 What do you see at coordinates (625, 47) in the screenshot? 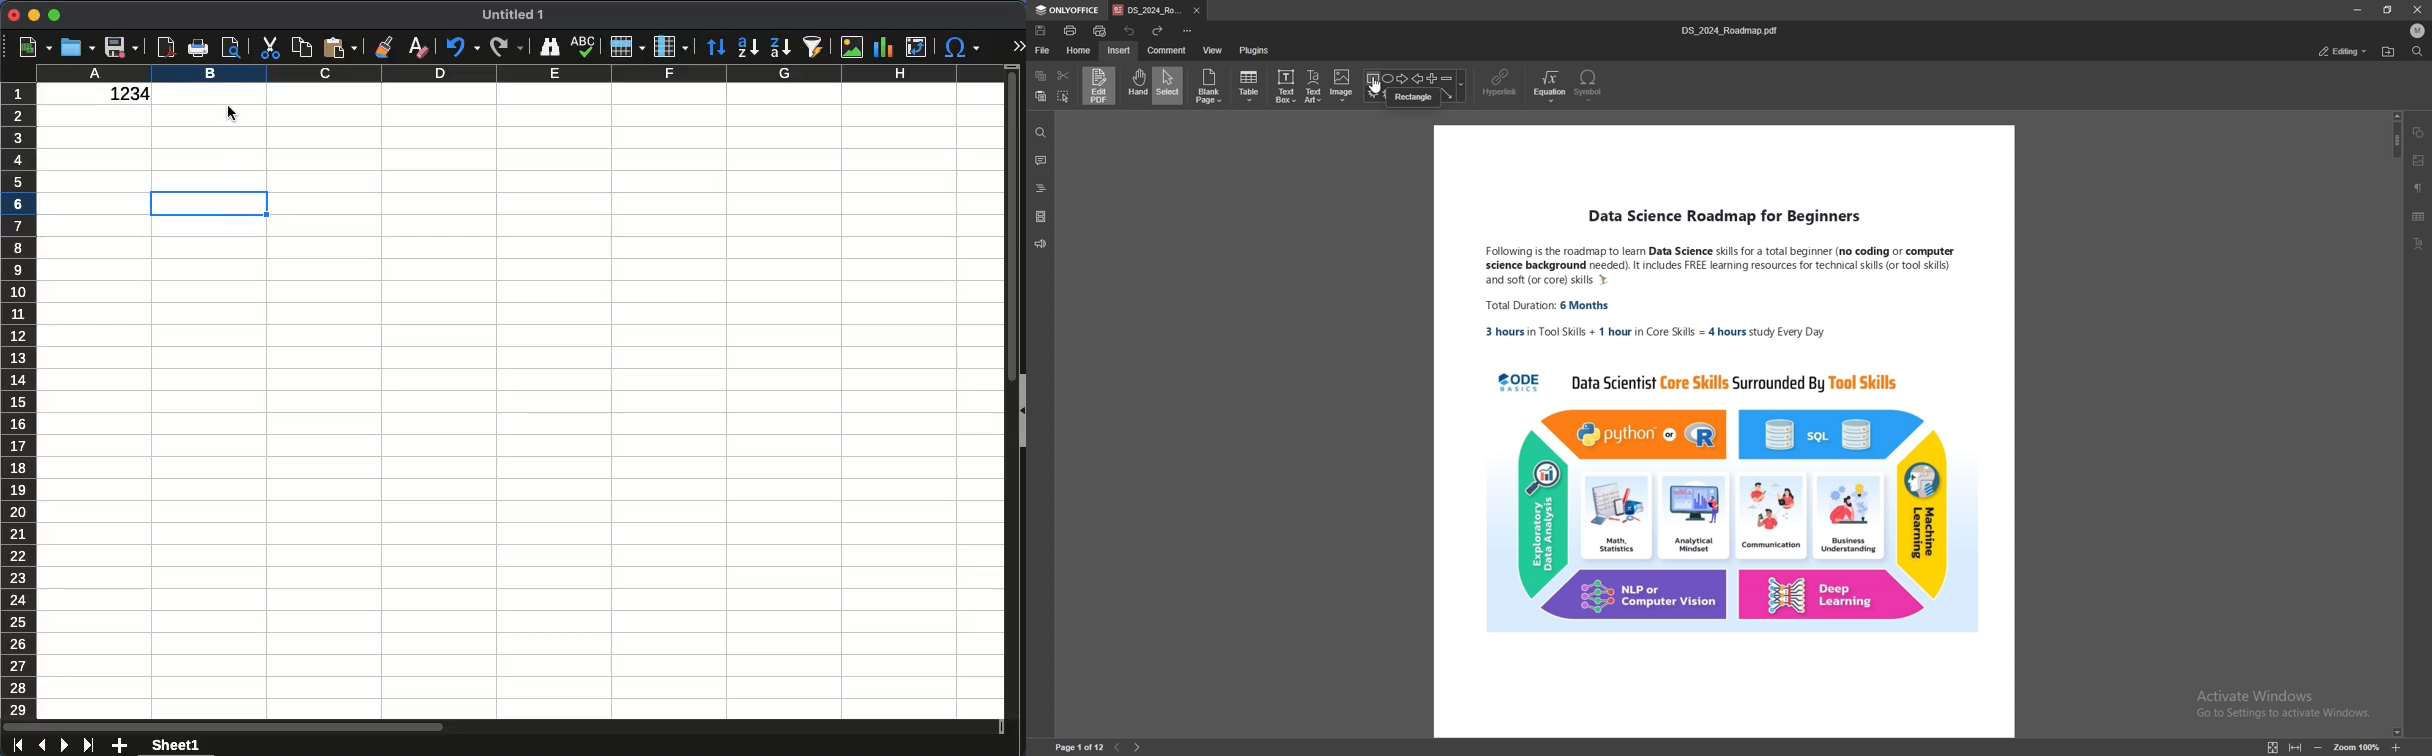
I see `row` at bounding box center [625, 47].